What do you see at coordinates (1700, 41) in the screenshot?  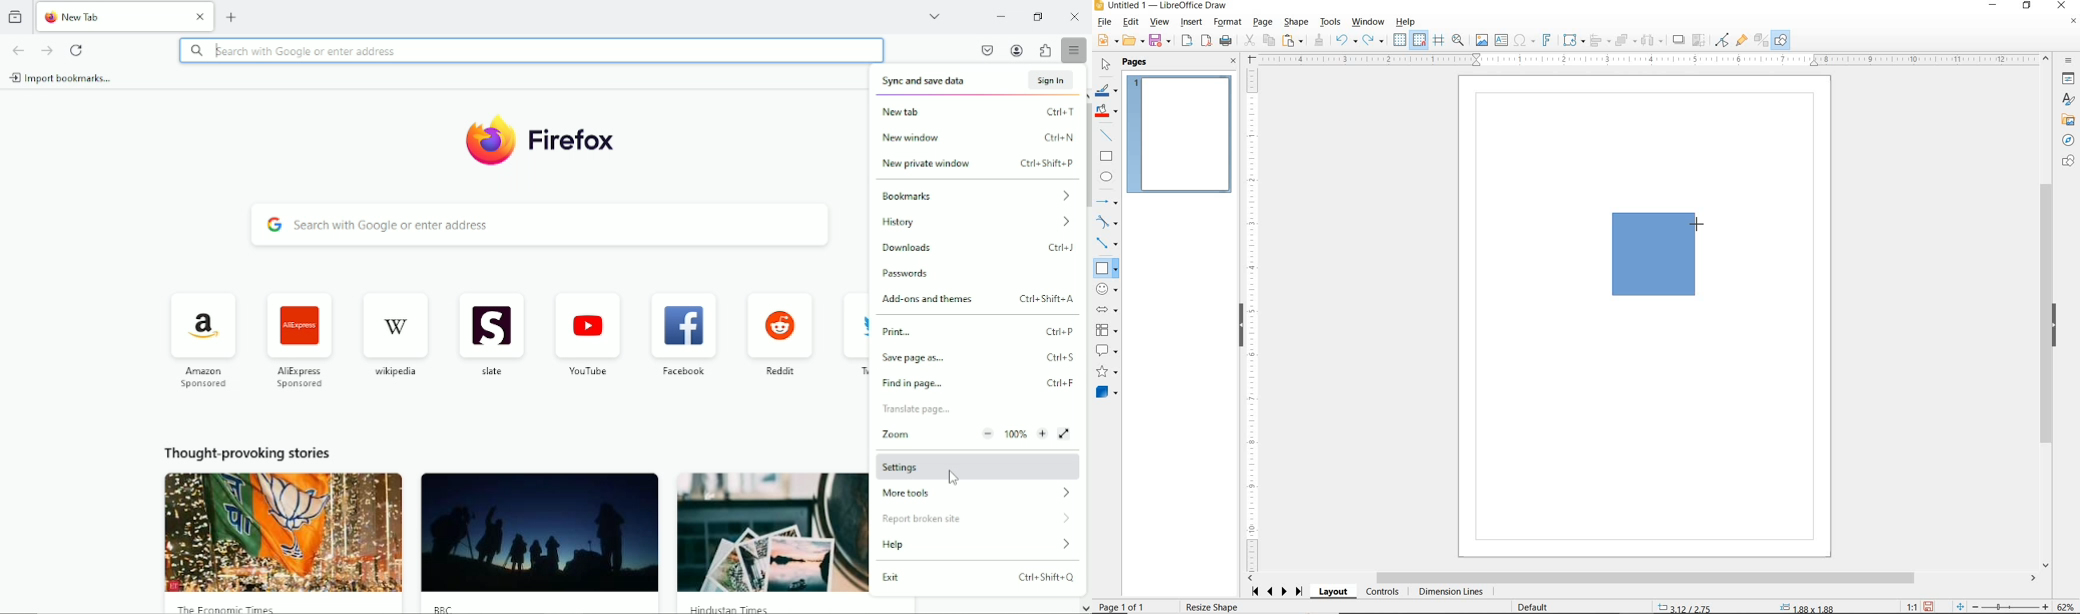 I see `CROP IMAGE` at bounding box center [1700, 41].